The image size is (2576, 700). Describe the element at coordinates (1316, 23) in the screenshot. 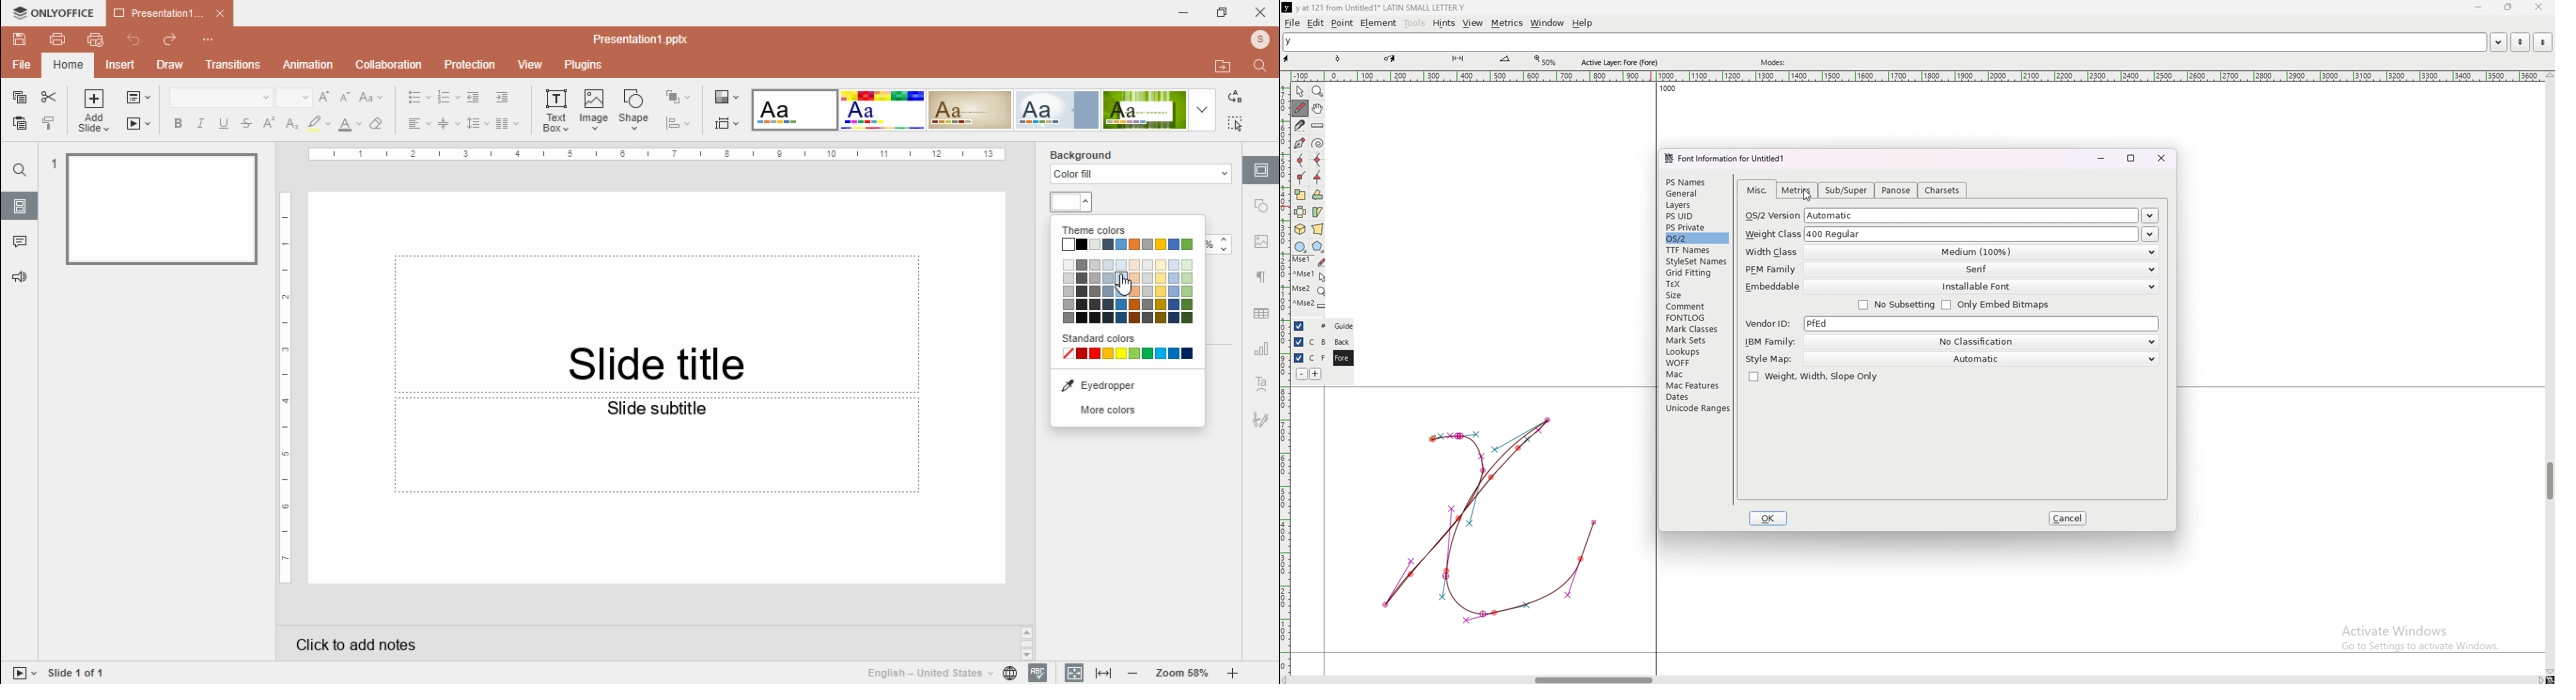

I see `edit` at that location.